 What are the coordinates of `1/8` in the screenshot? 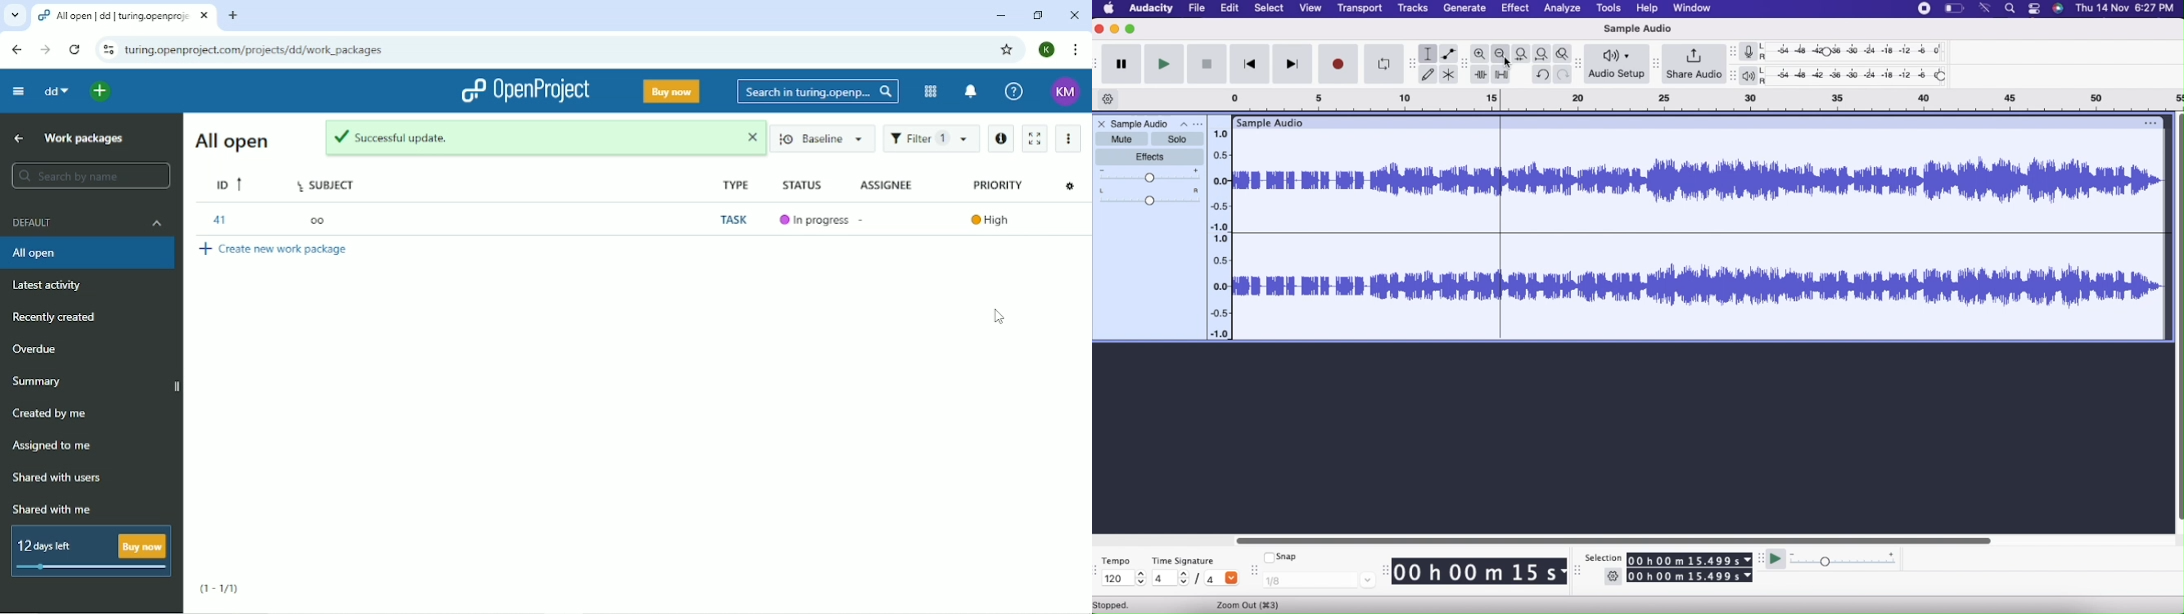 It's located at (1318, 582).